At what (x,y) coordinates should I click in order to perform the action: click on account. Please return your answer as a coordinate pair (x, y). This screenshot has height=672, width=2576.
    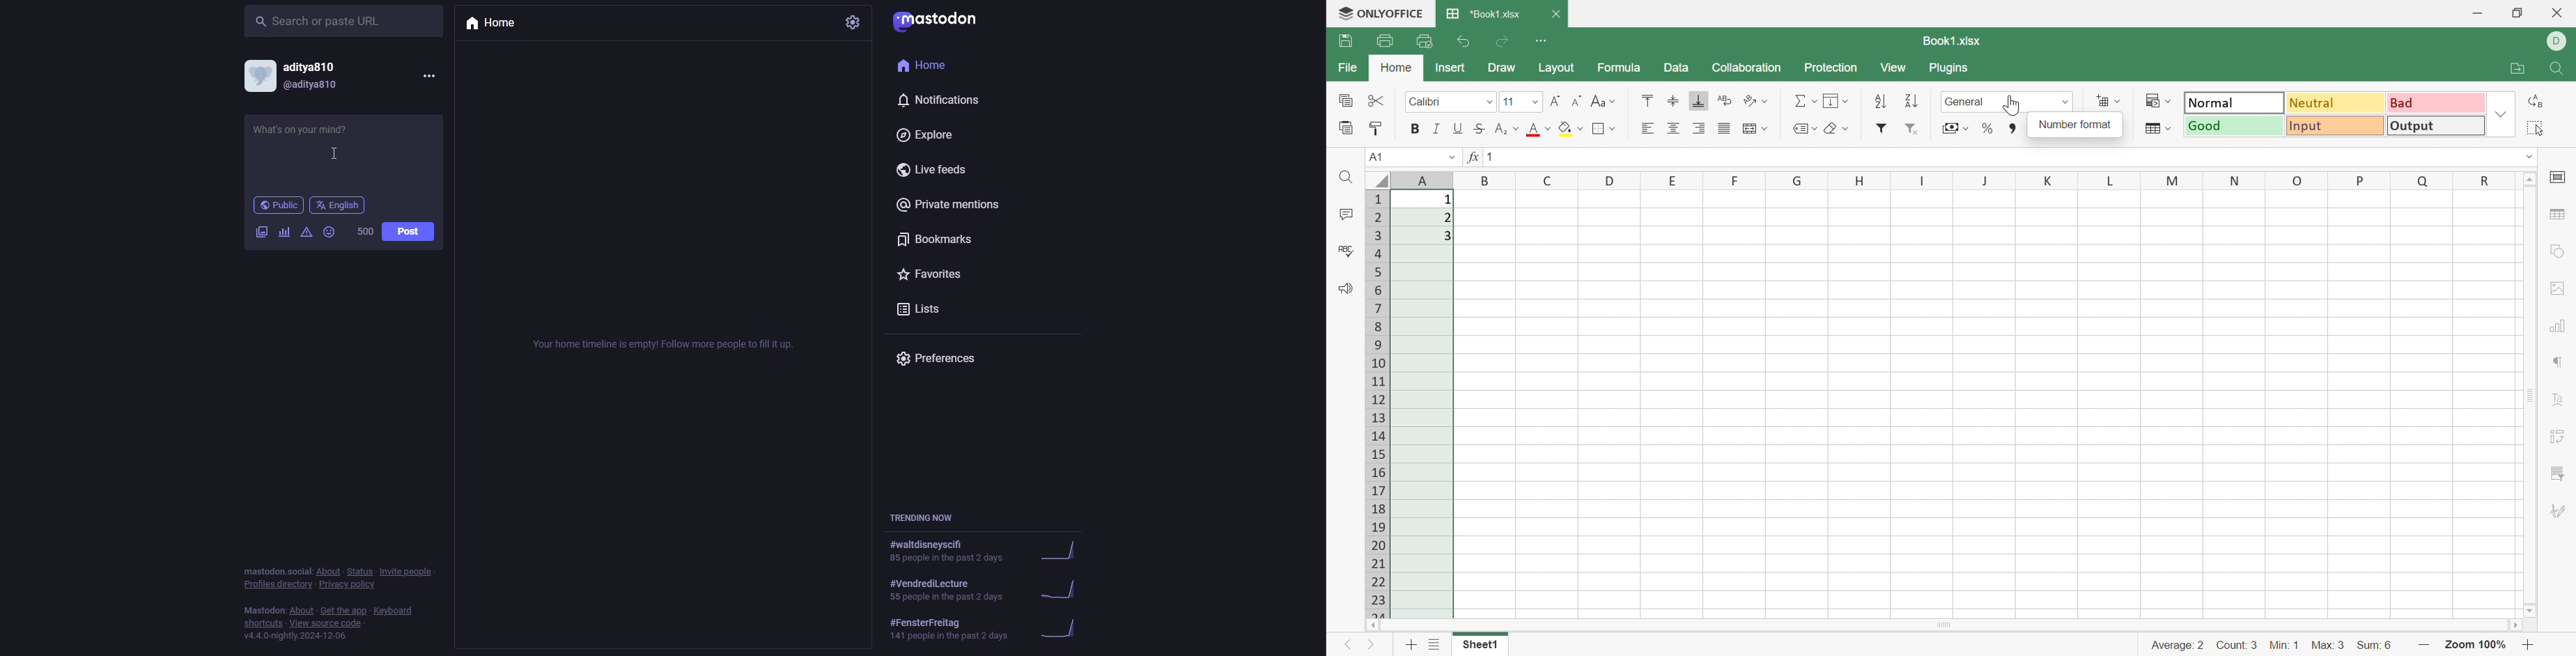
    Looking at the image, I should click on (299, 77).